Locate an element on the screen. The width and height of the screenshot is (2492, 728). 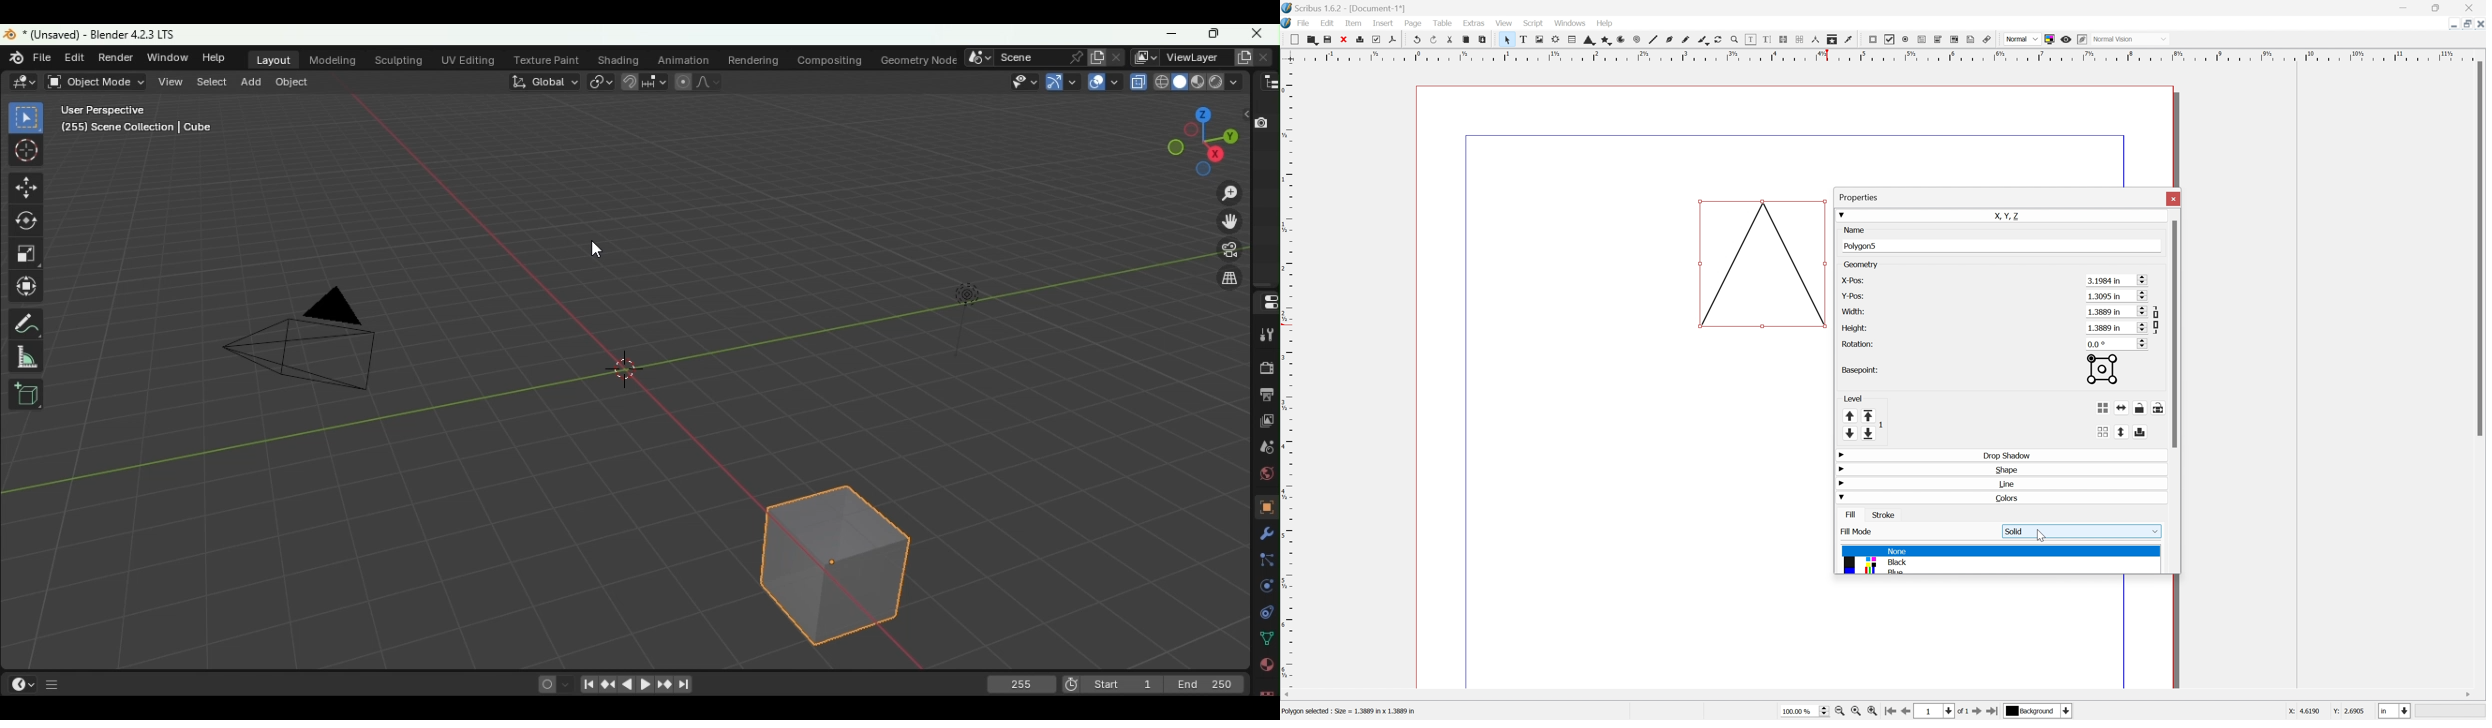
Link Text frames is located at coordinates (1781, 39).